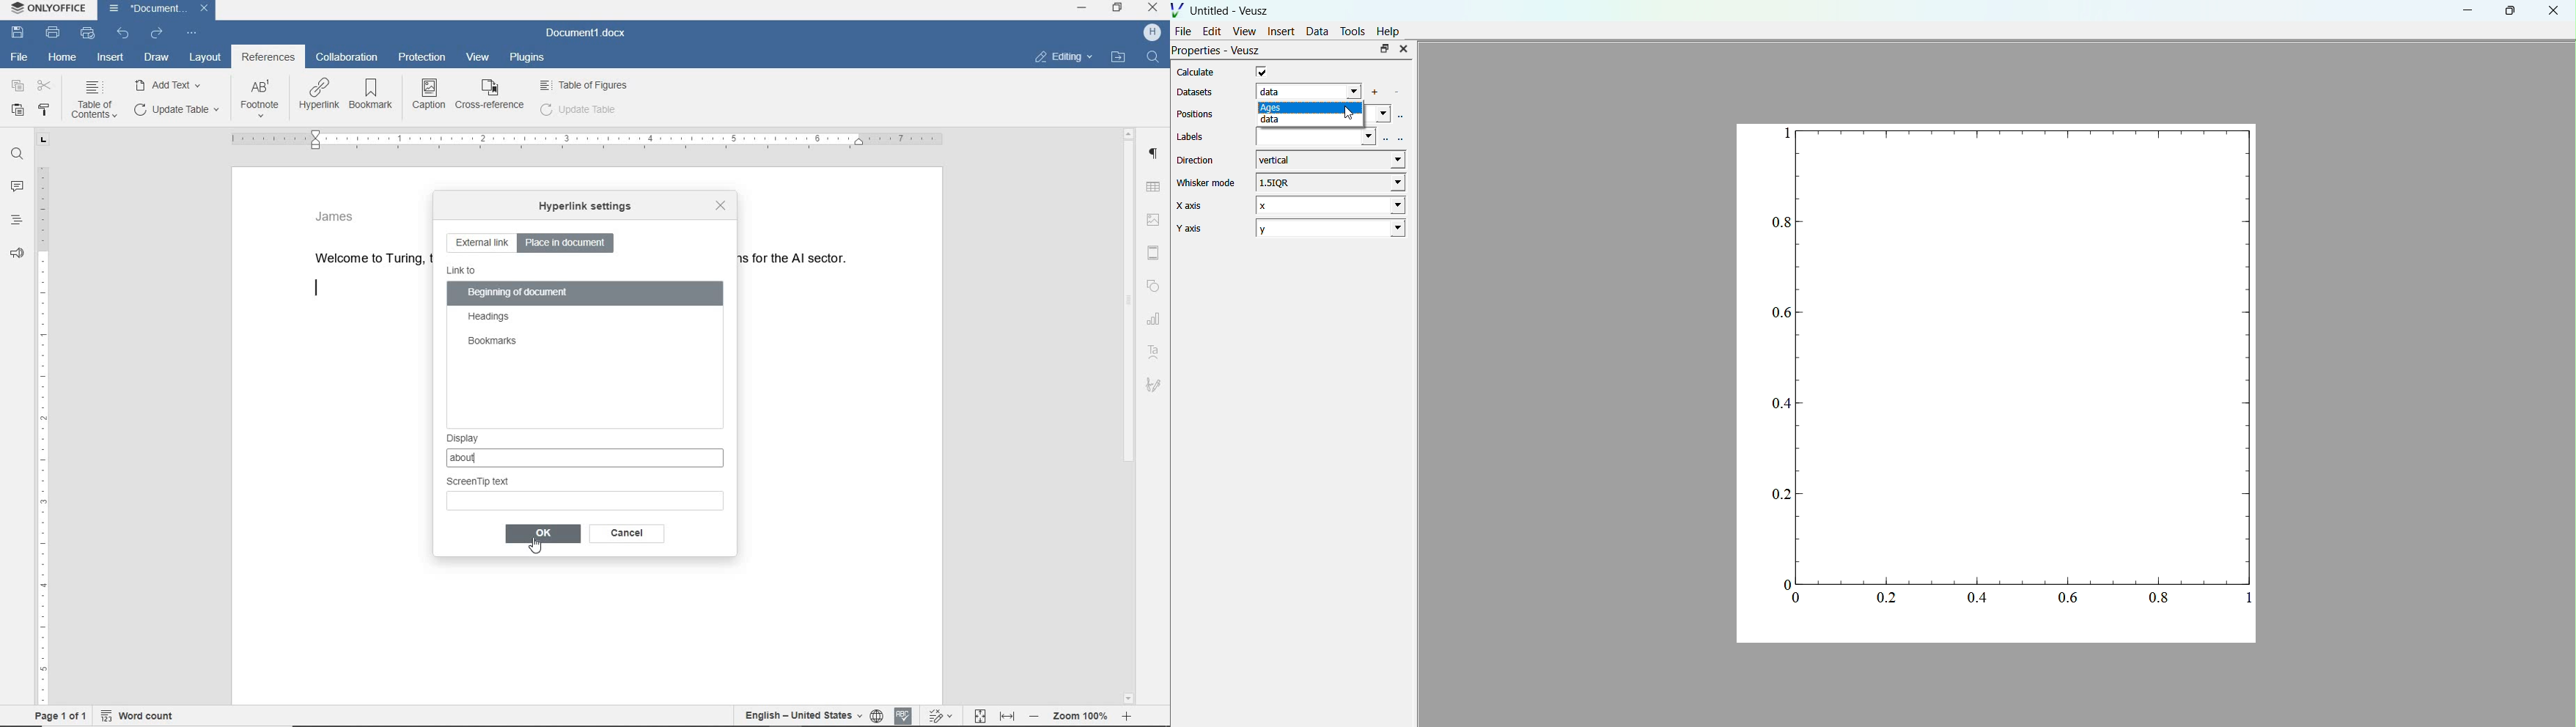 Image resolution: width=2576 pixels, height=728 pixels. Describe the element at coordinates (268, 58) in the screenshot. I see `references` at that location.